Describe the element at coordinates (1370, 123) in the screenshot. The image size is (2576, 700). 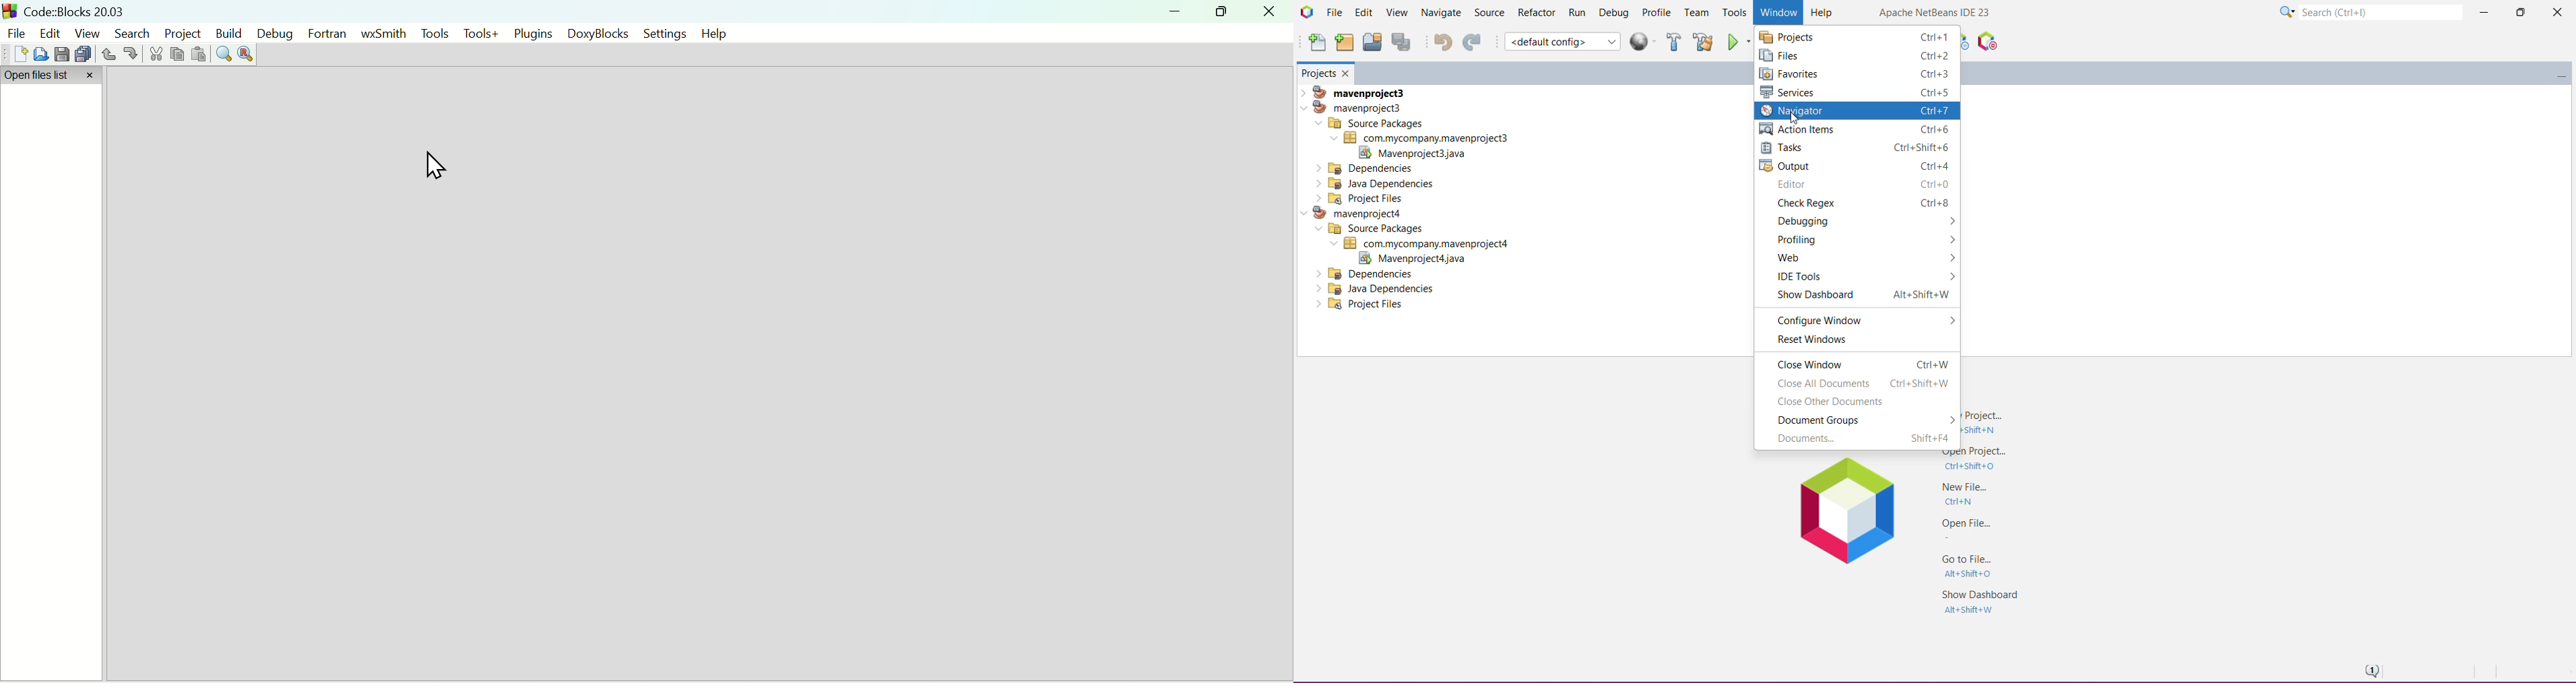
I see `Source Packages` at that location.